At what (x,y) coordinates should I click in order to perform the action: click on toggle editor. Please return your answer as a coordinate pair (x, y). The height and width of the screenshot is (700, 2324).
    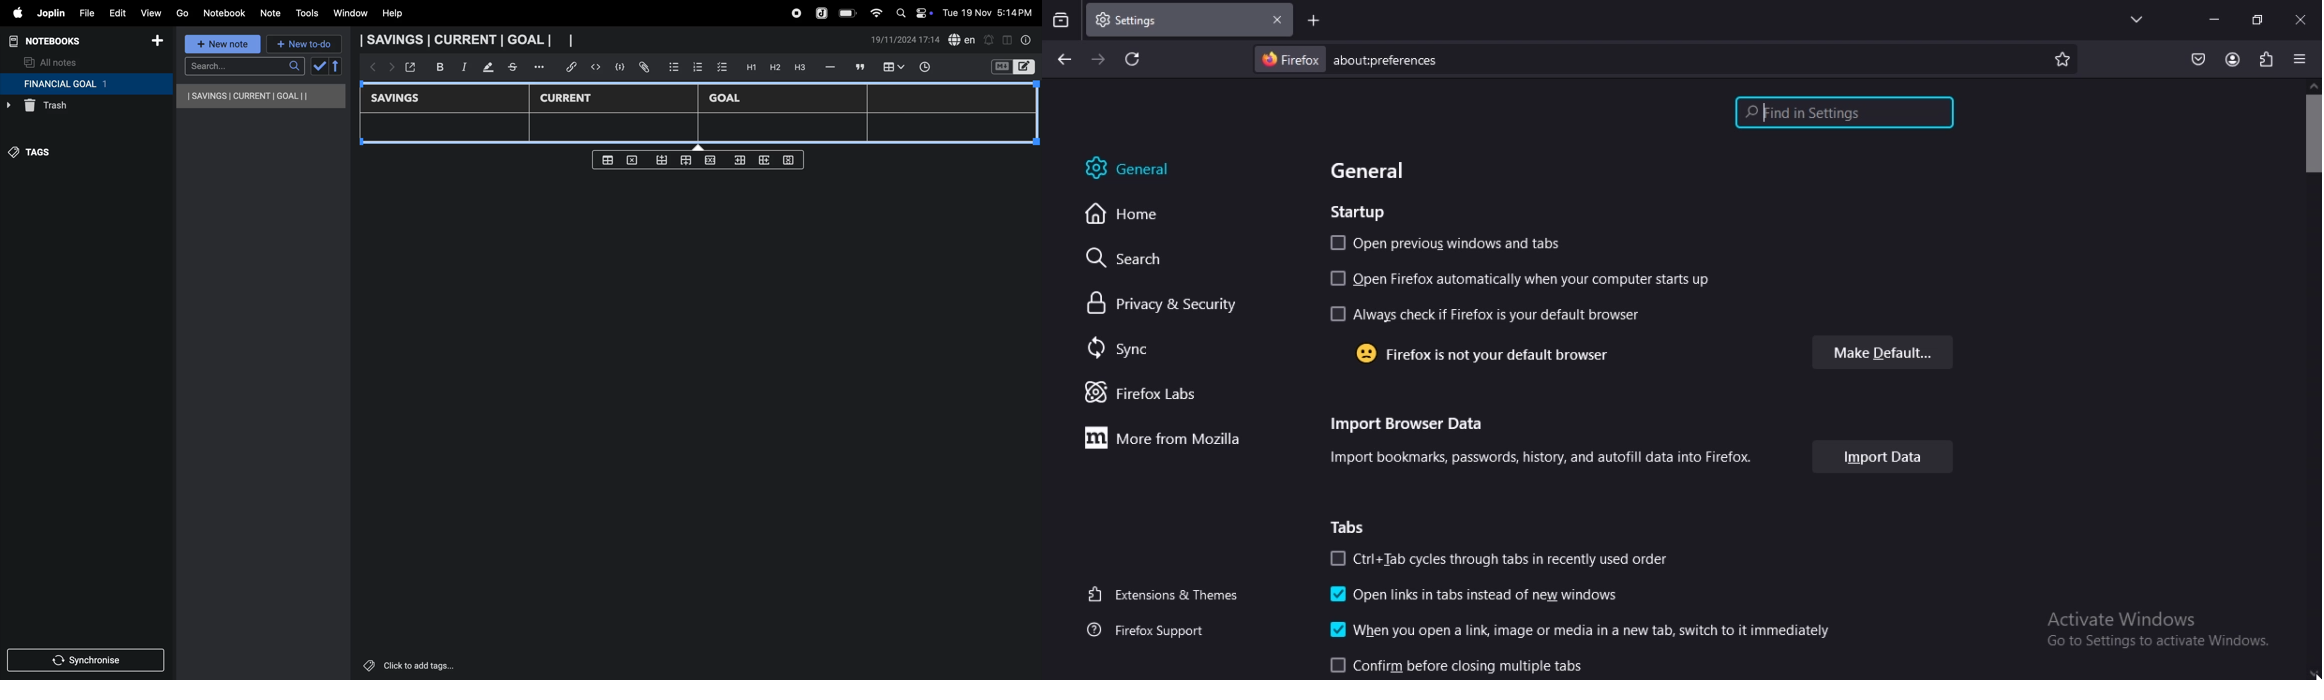
    Looking at the image, I should click on (1008, 39).